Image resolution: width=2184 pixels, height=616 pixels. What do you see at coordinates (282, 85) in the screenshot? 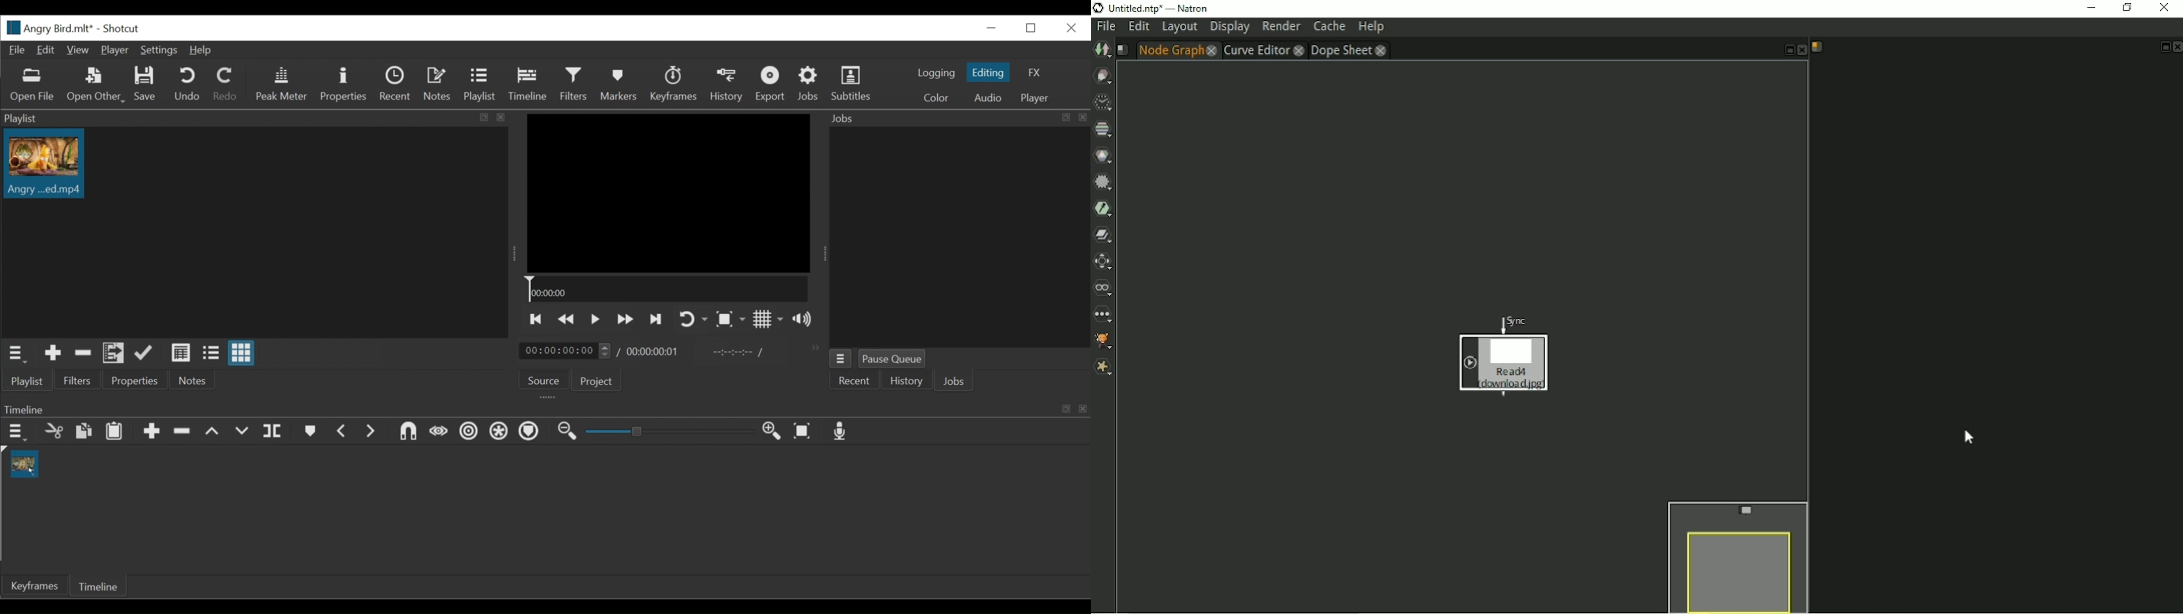
I see `Peak Meter` at bounding box center [282, 85].